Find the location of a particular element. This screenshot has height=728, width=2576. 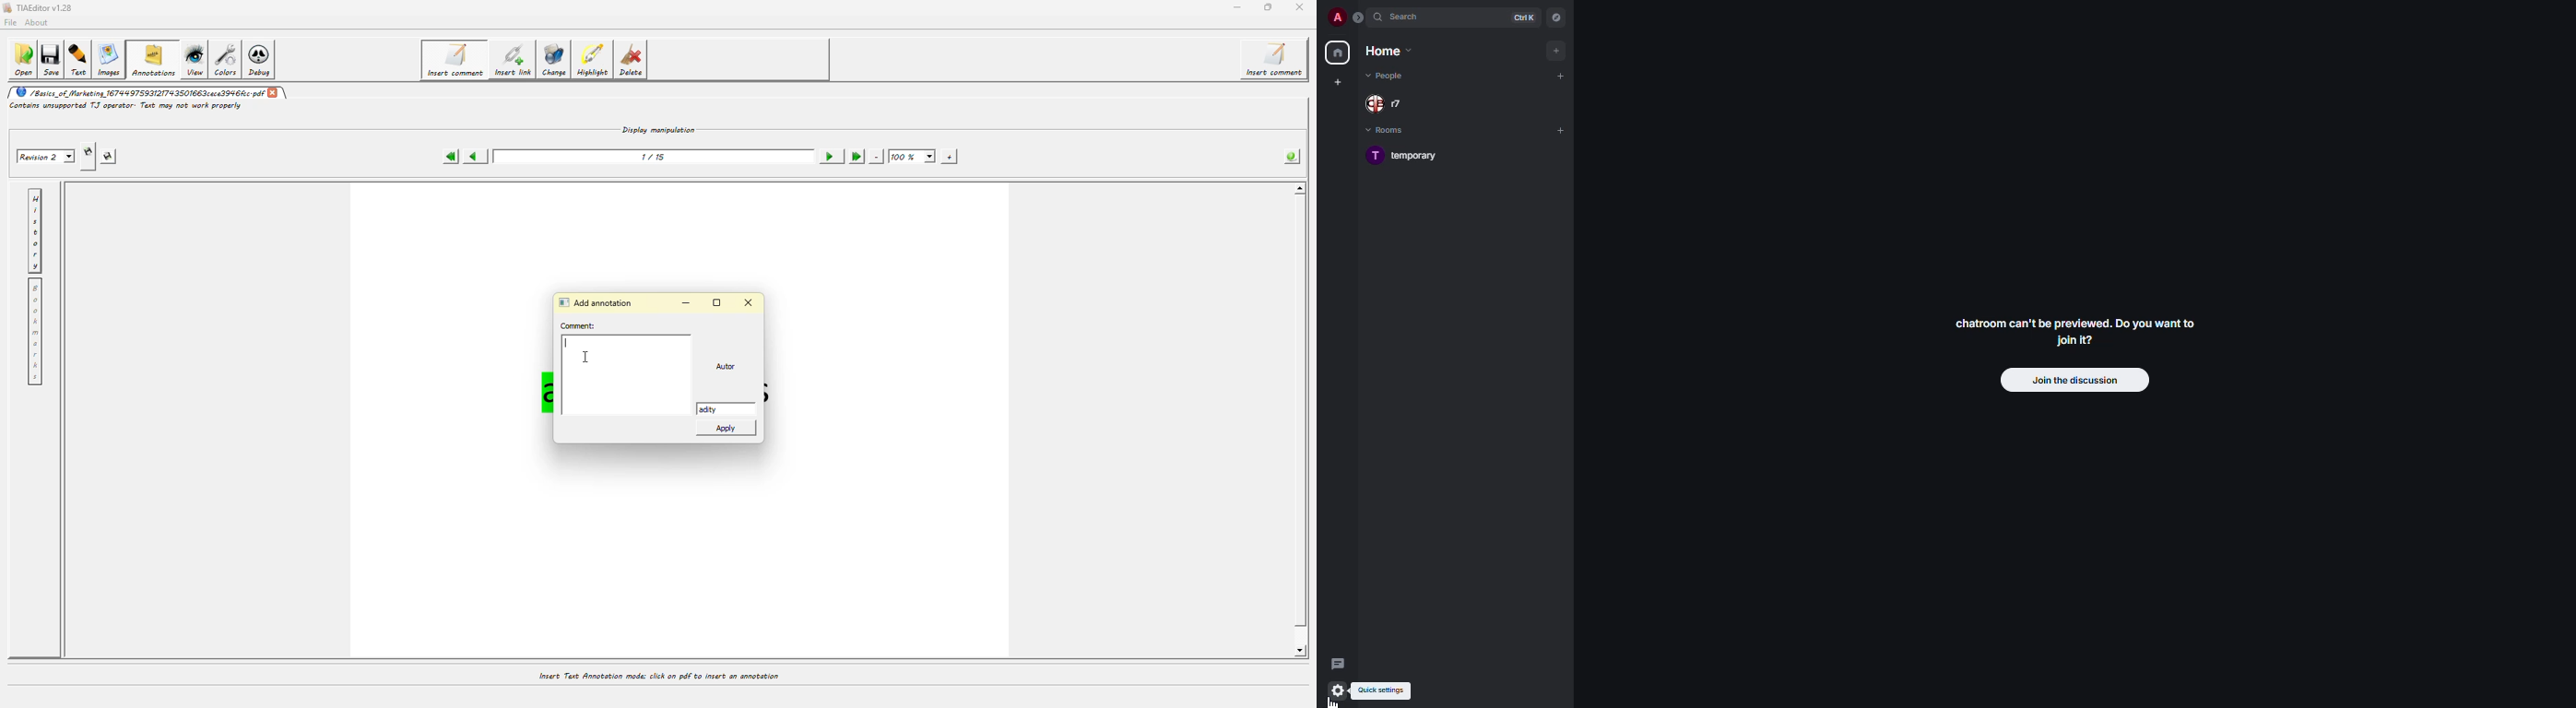

cursor is located at coordinates (587, 359).